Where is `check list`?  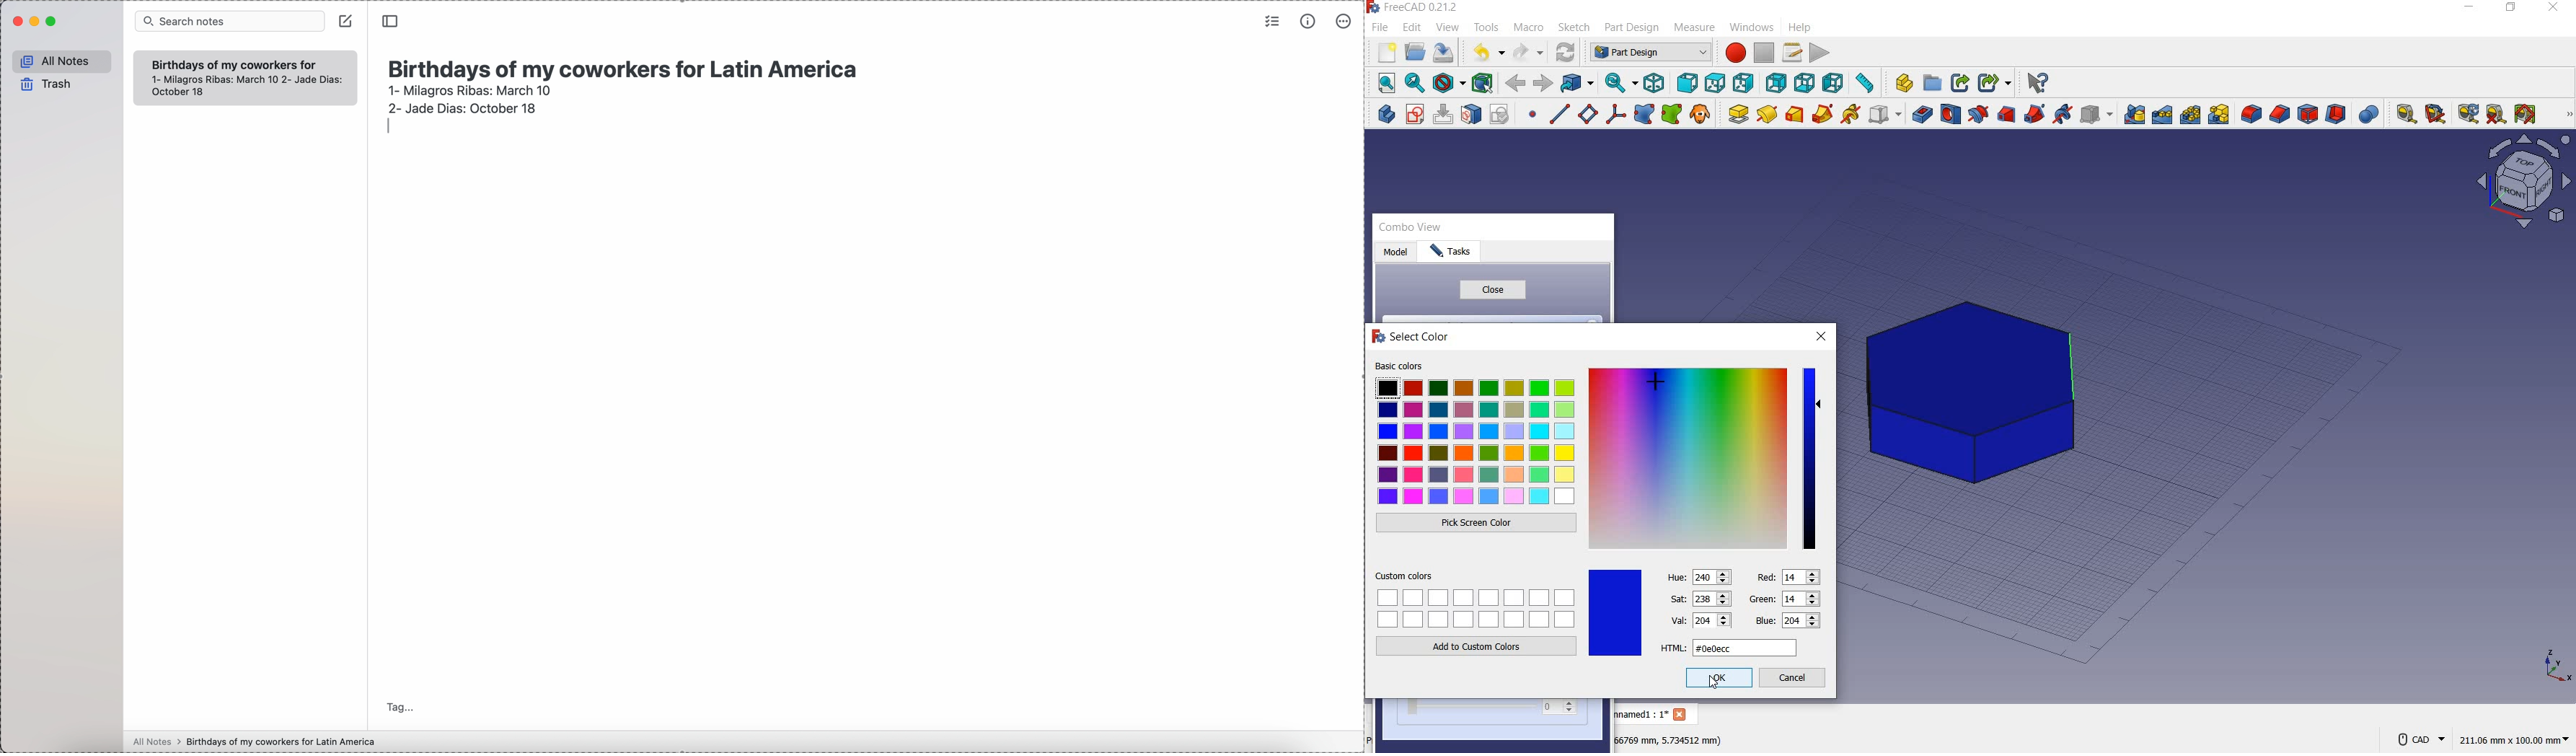 check list is located at coordinates (1271, 20).